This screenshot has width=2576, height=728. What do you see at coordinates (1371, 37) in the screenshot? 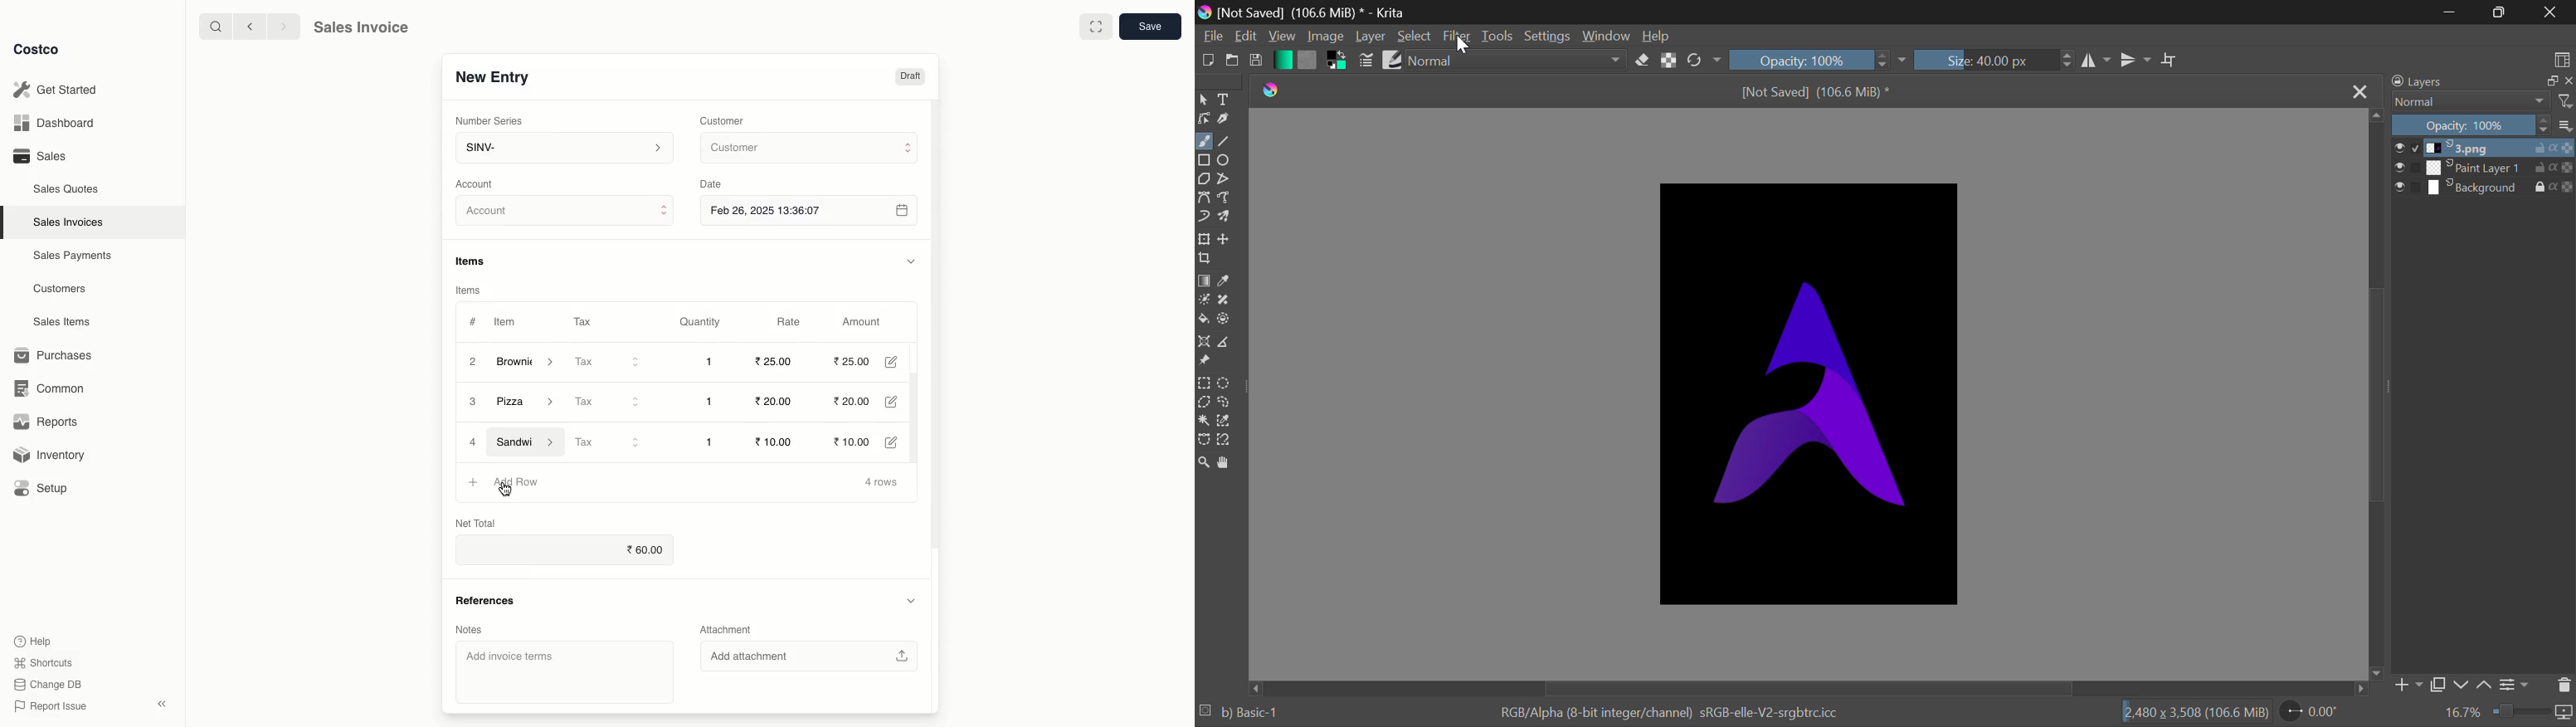
I see `Layer` at bounding box center [1371, 37].